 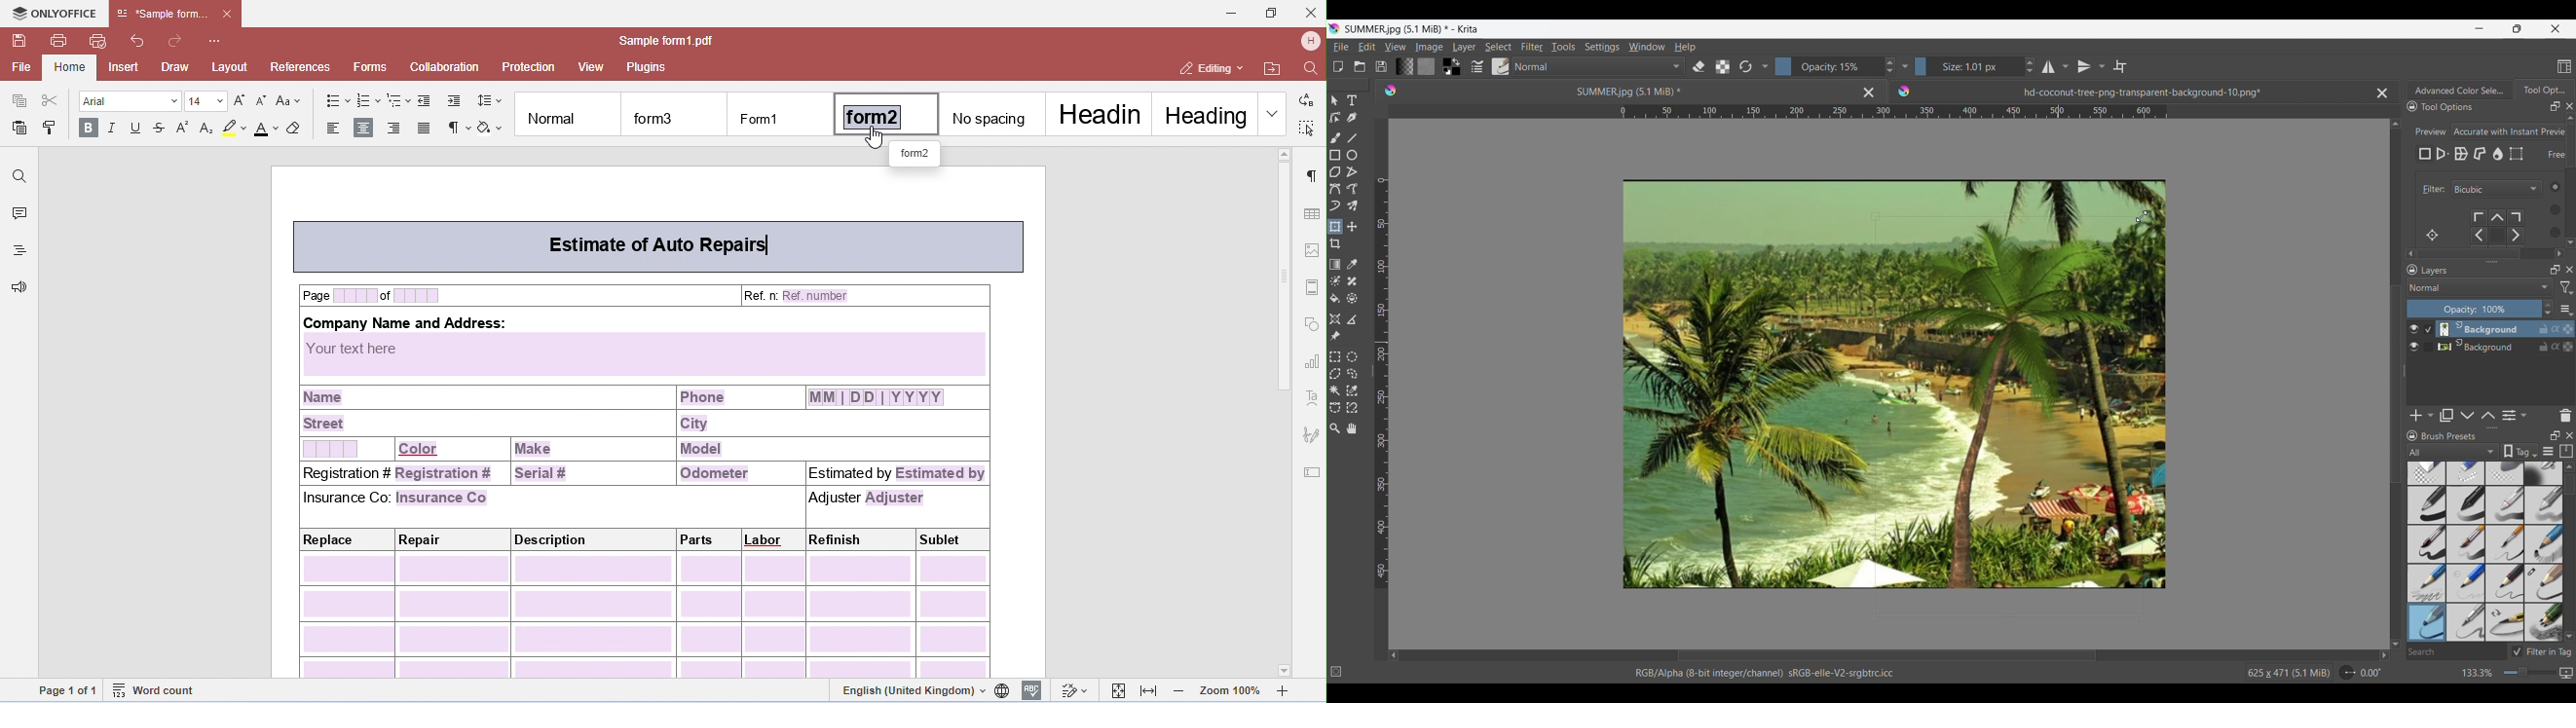 What do you see at coordinates (2481, 345) in the screenshot?
I see `Background` at bounding box center [2481, 345].